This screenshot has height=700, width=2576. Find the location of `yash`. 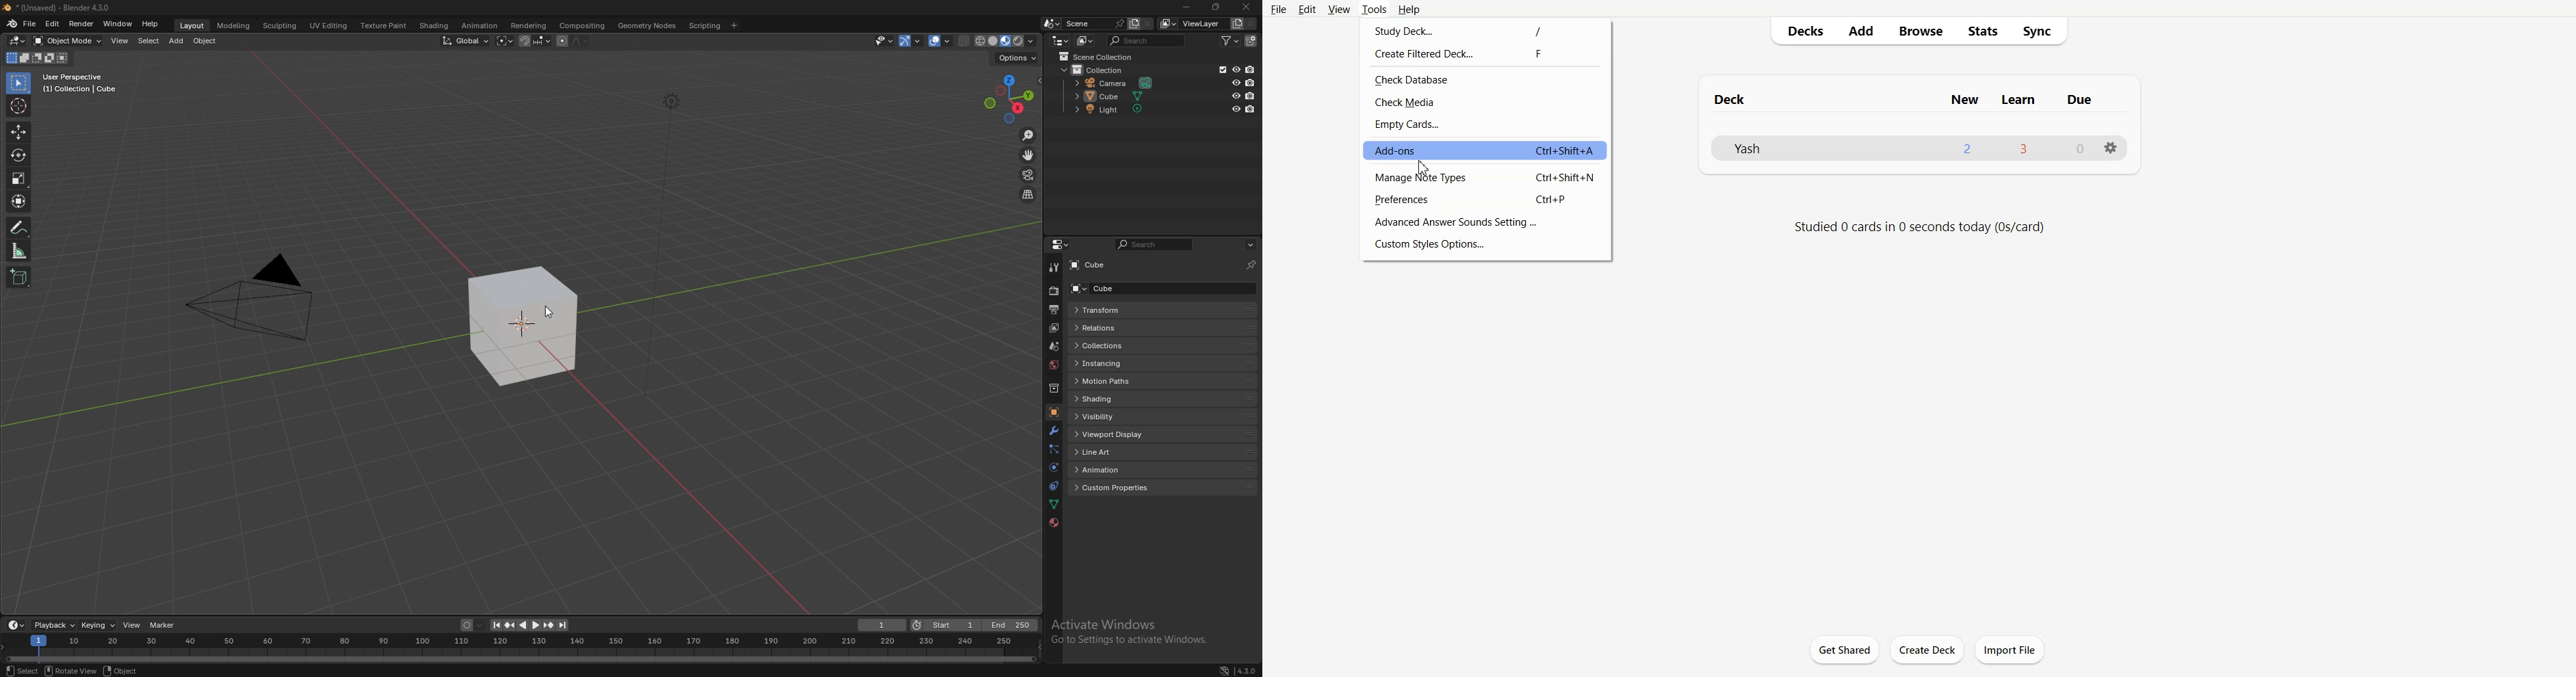

yash is located at coordinates (1741, 150).